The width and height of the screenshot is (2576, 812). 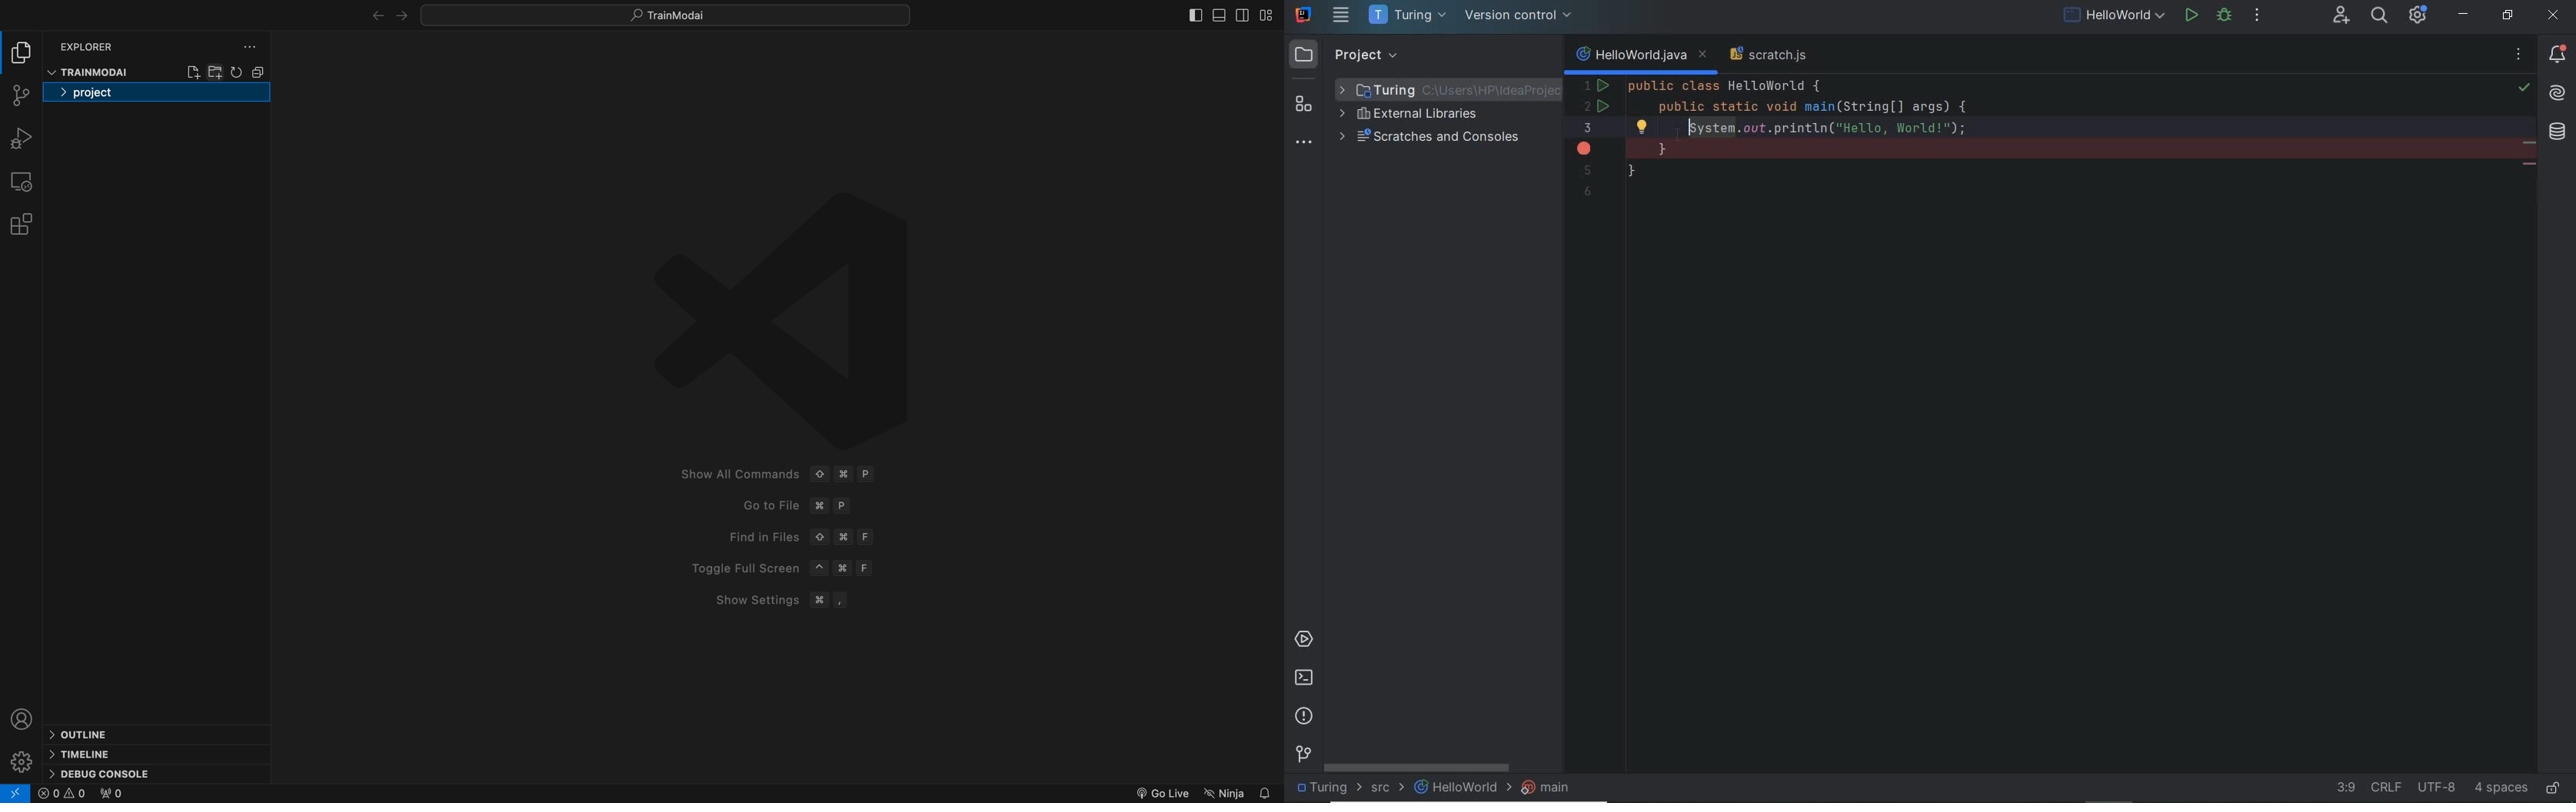 I want to click on terminal, so click(x=1306, y=679).